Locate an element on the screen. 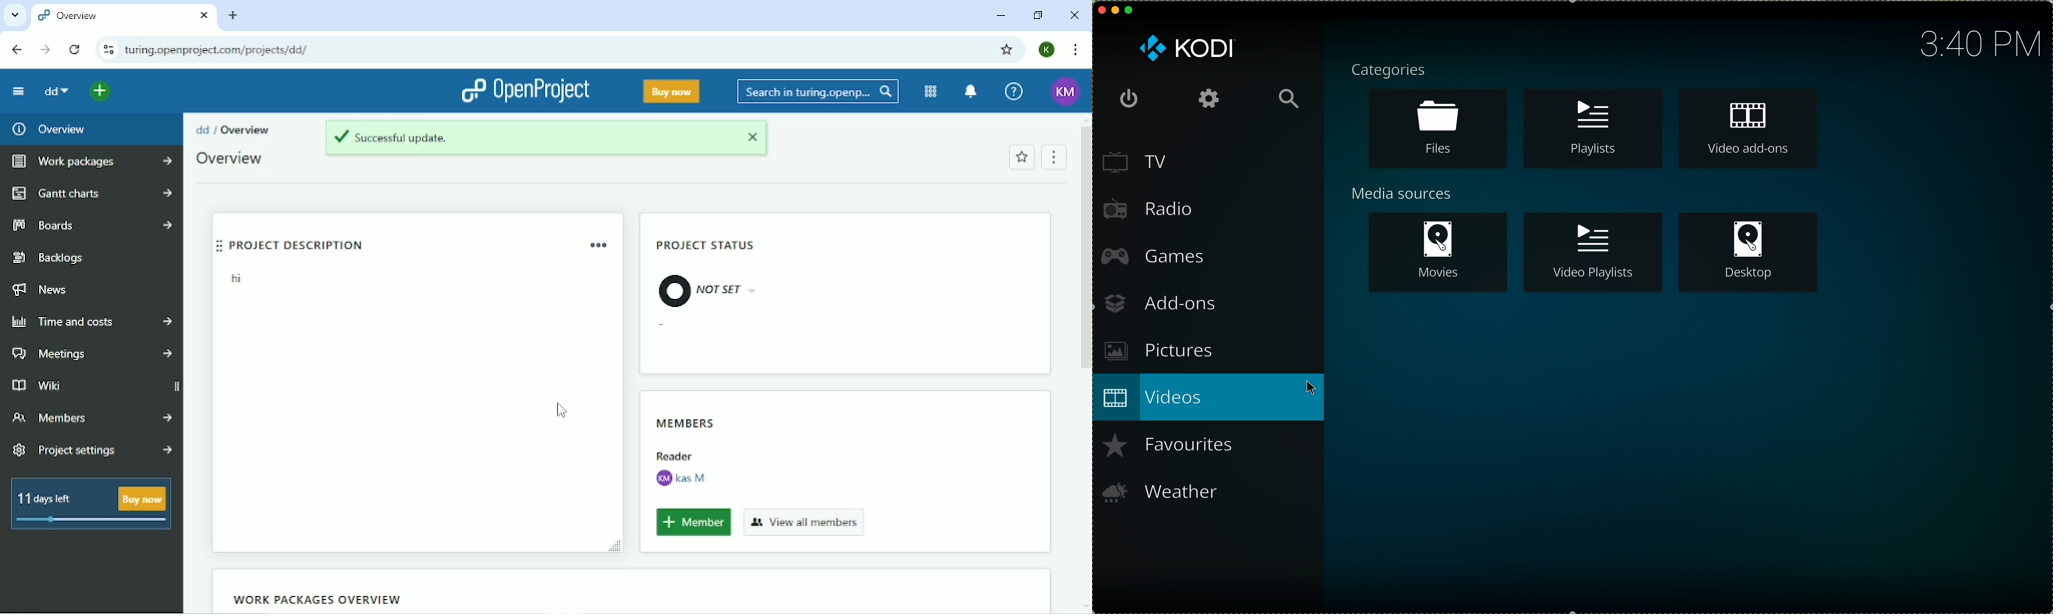  KODI logo is located at coordinates (1186, 49).